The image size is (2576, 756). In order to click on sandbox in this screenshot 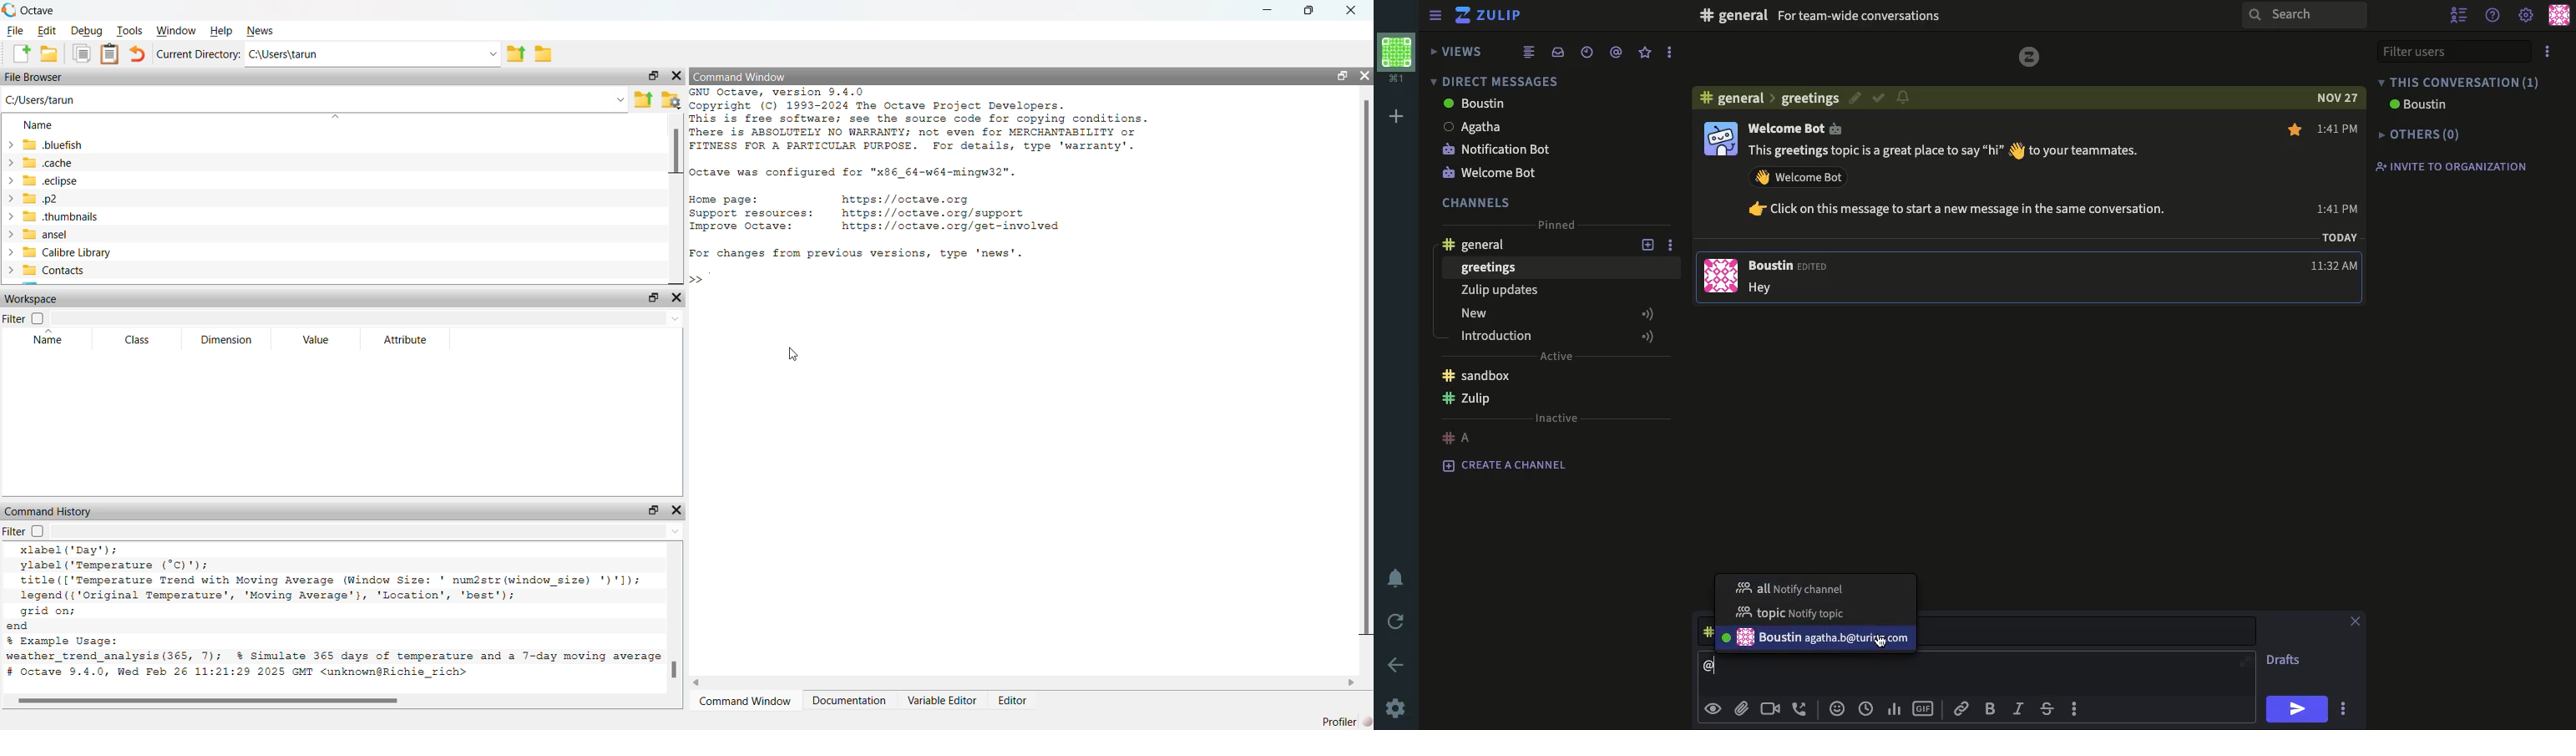, I will do `click(1480, 373)`.